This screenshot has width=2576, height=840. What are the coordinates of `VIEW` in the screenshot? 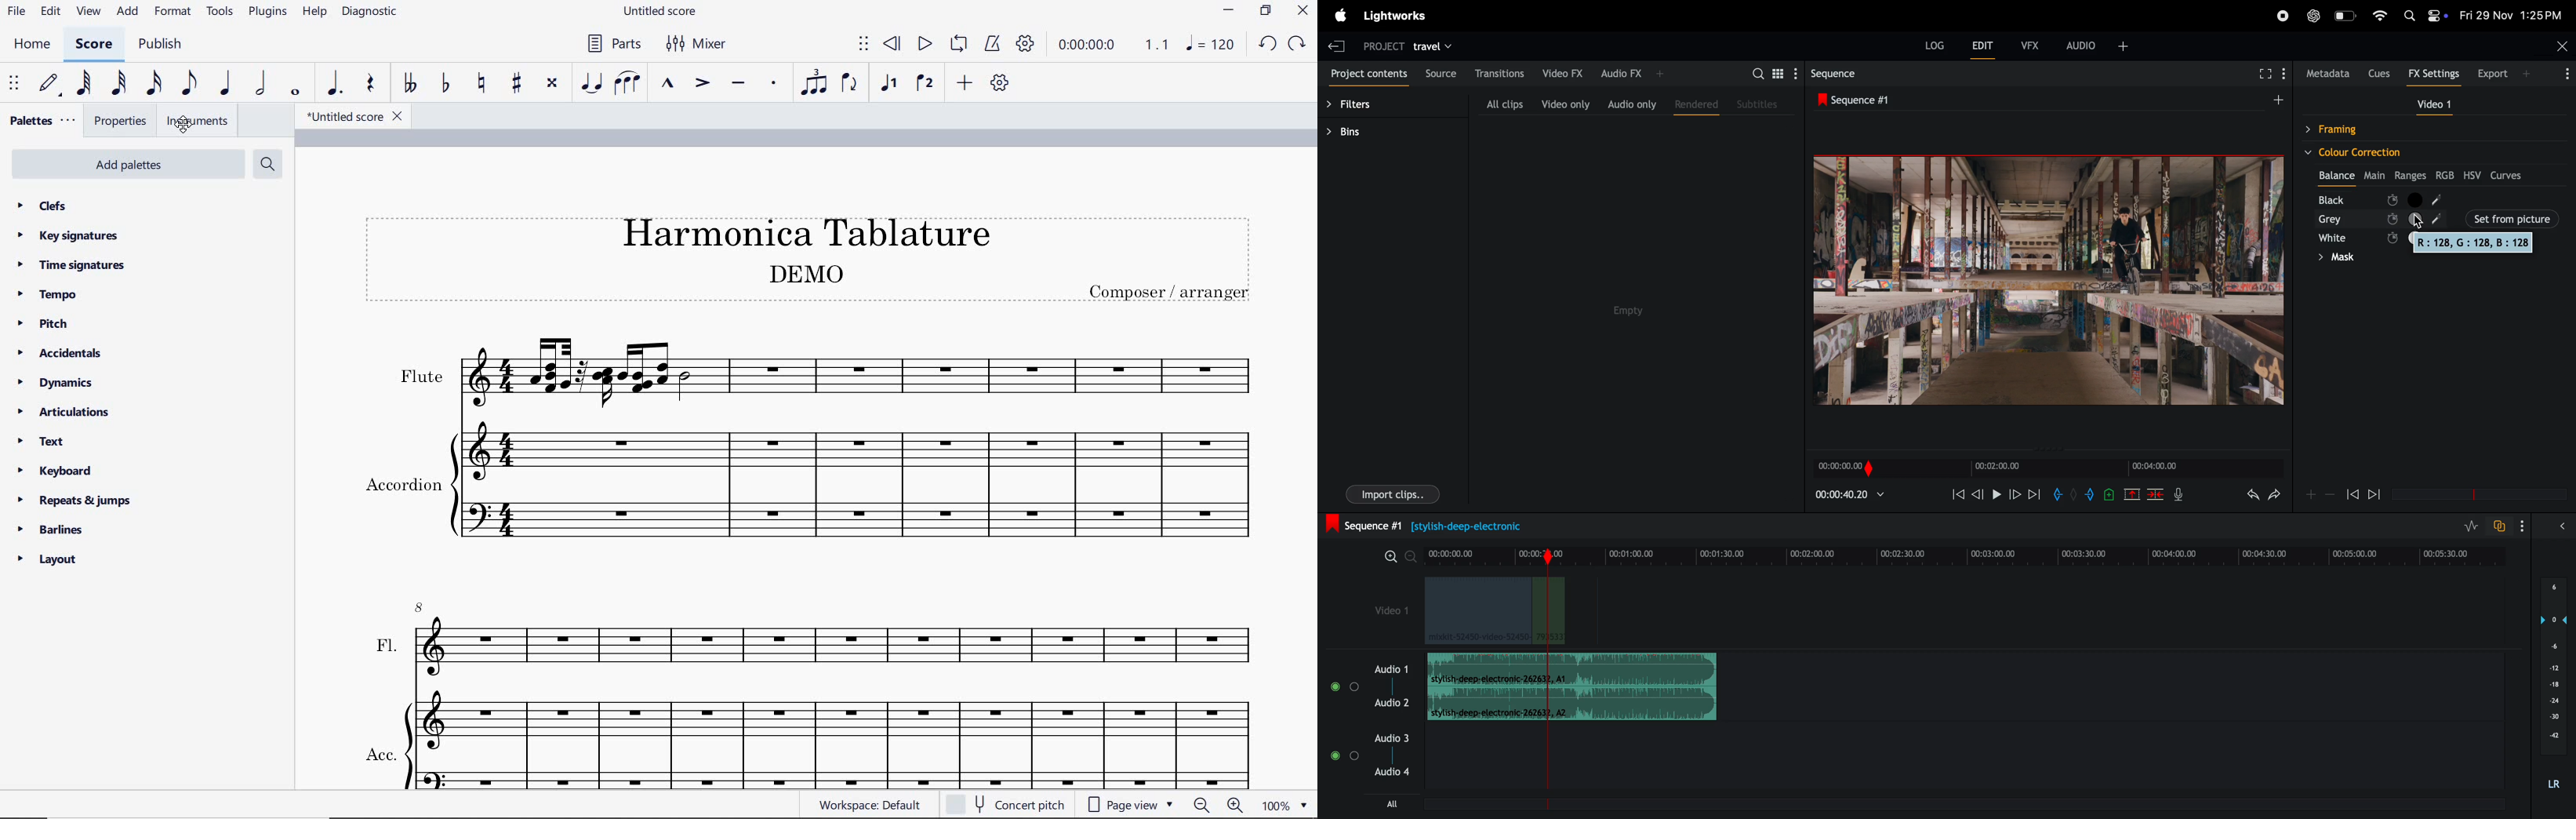 It's located at (89, 11).